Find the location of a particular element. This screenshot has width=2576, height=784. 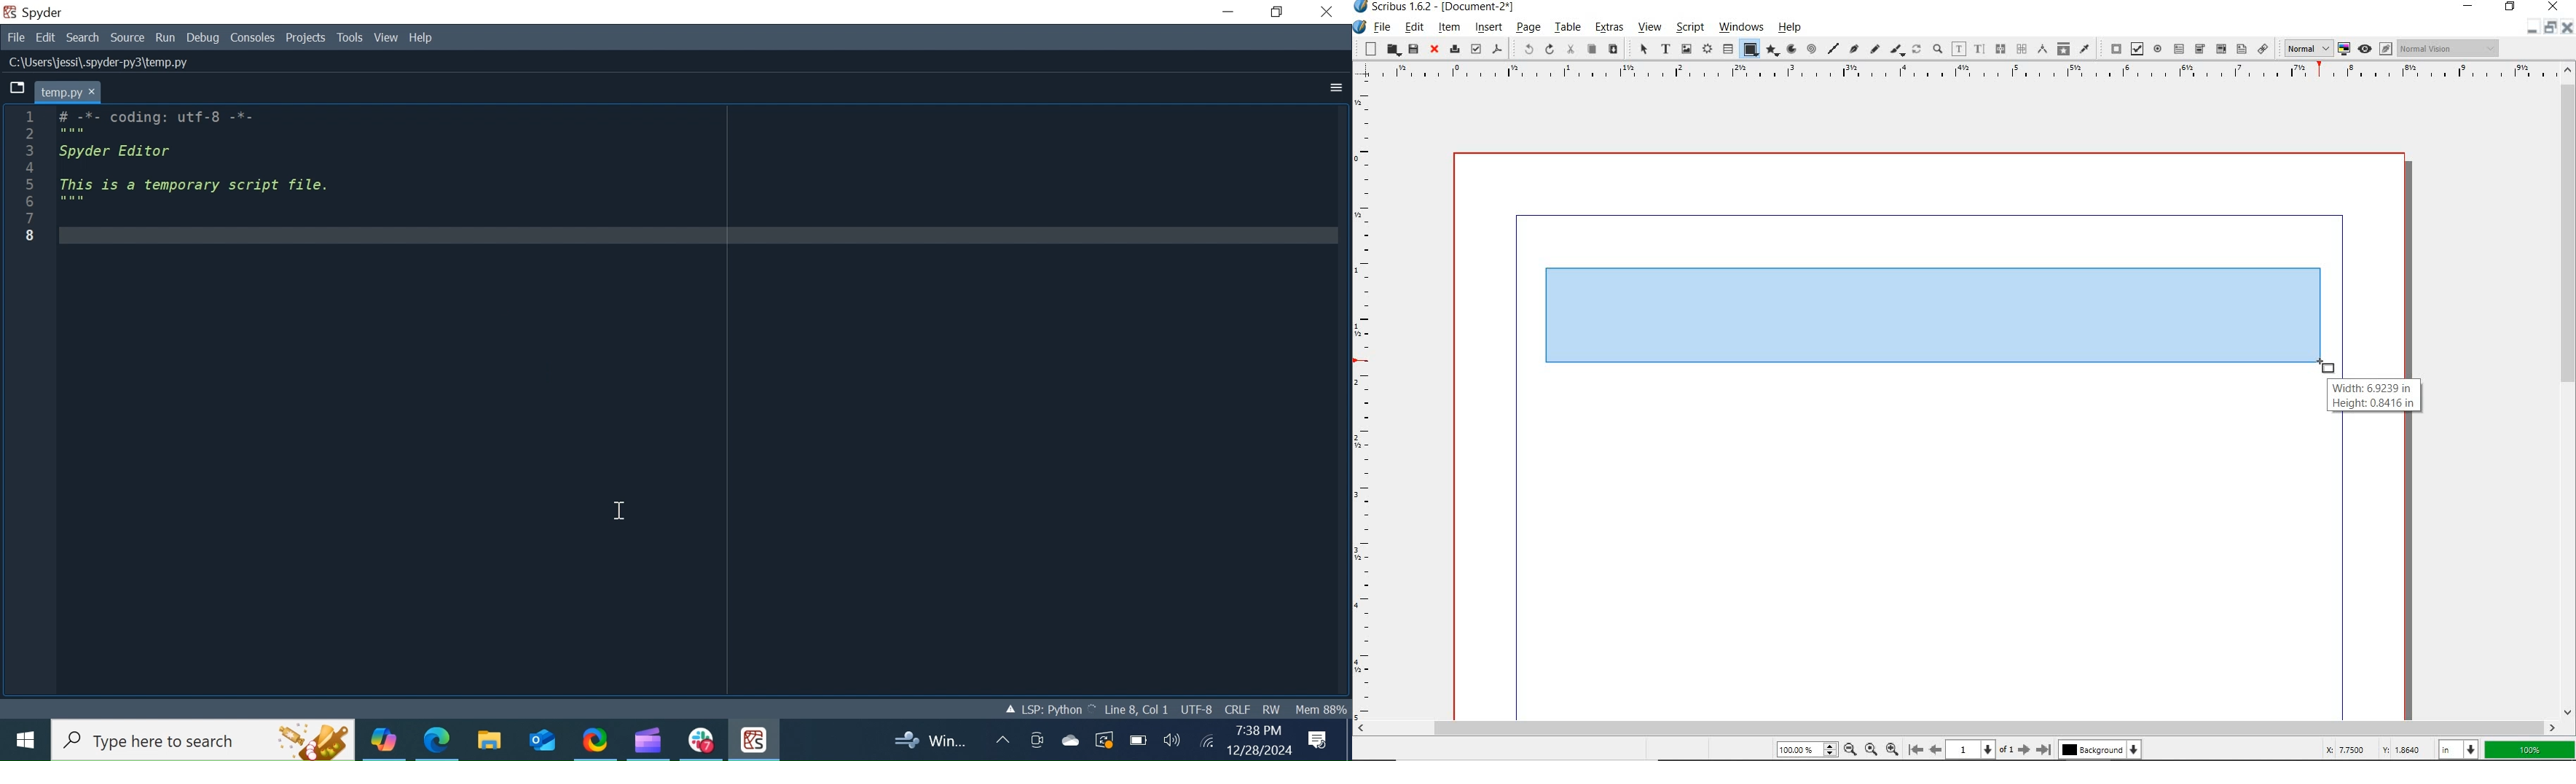

File Encoding is located at coordinates (1197, 707).